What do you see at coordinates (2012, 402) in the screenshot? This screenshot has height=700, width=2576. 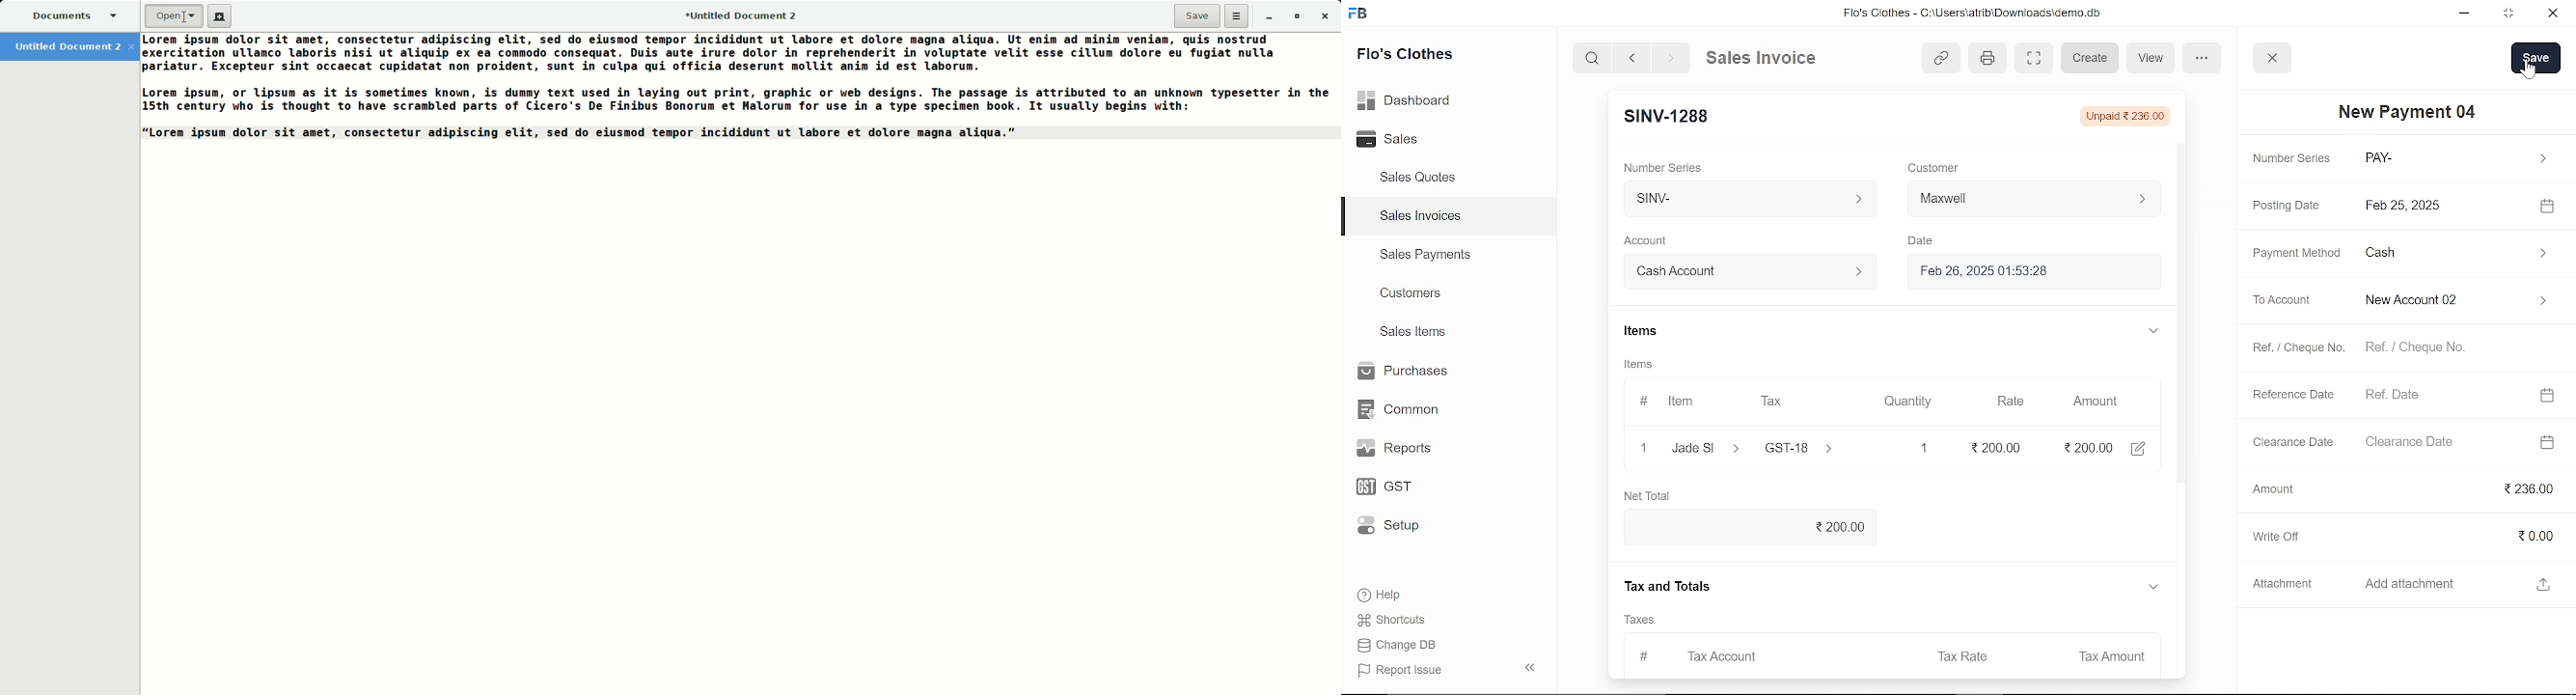 I see `Rate` at bounding box center [2012, 402].